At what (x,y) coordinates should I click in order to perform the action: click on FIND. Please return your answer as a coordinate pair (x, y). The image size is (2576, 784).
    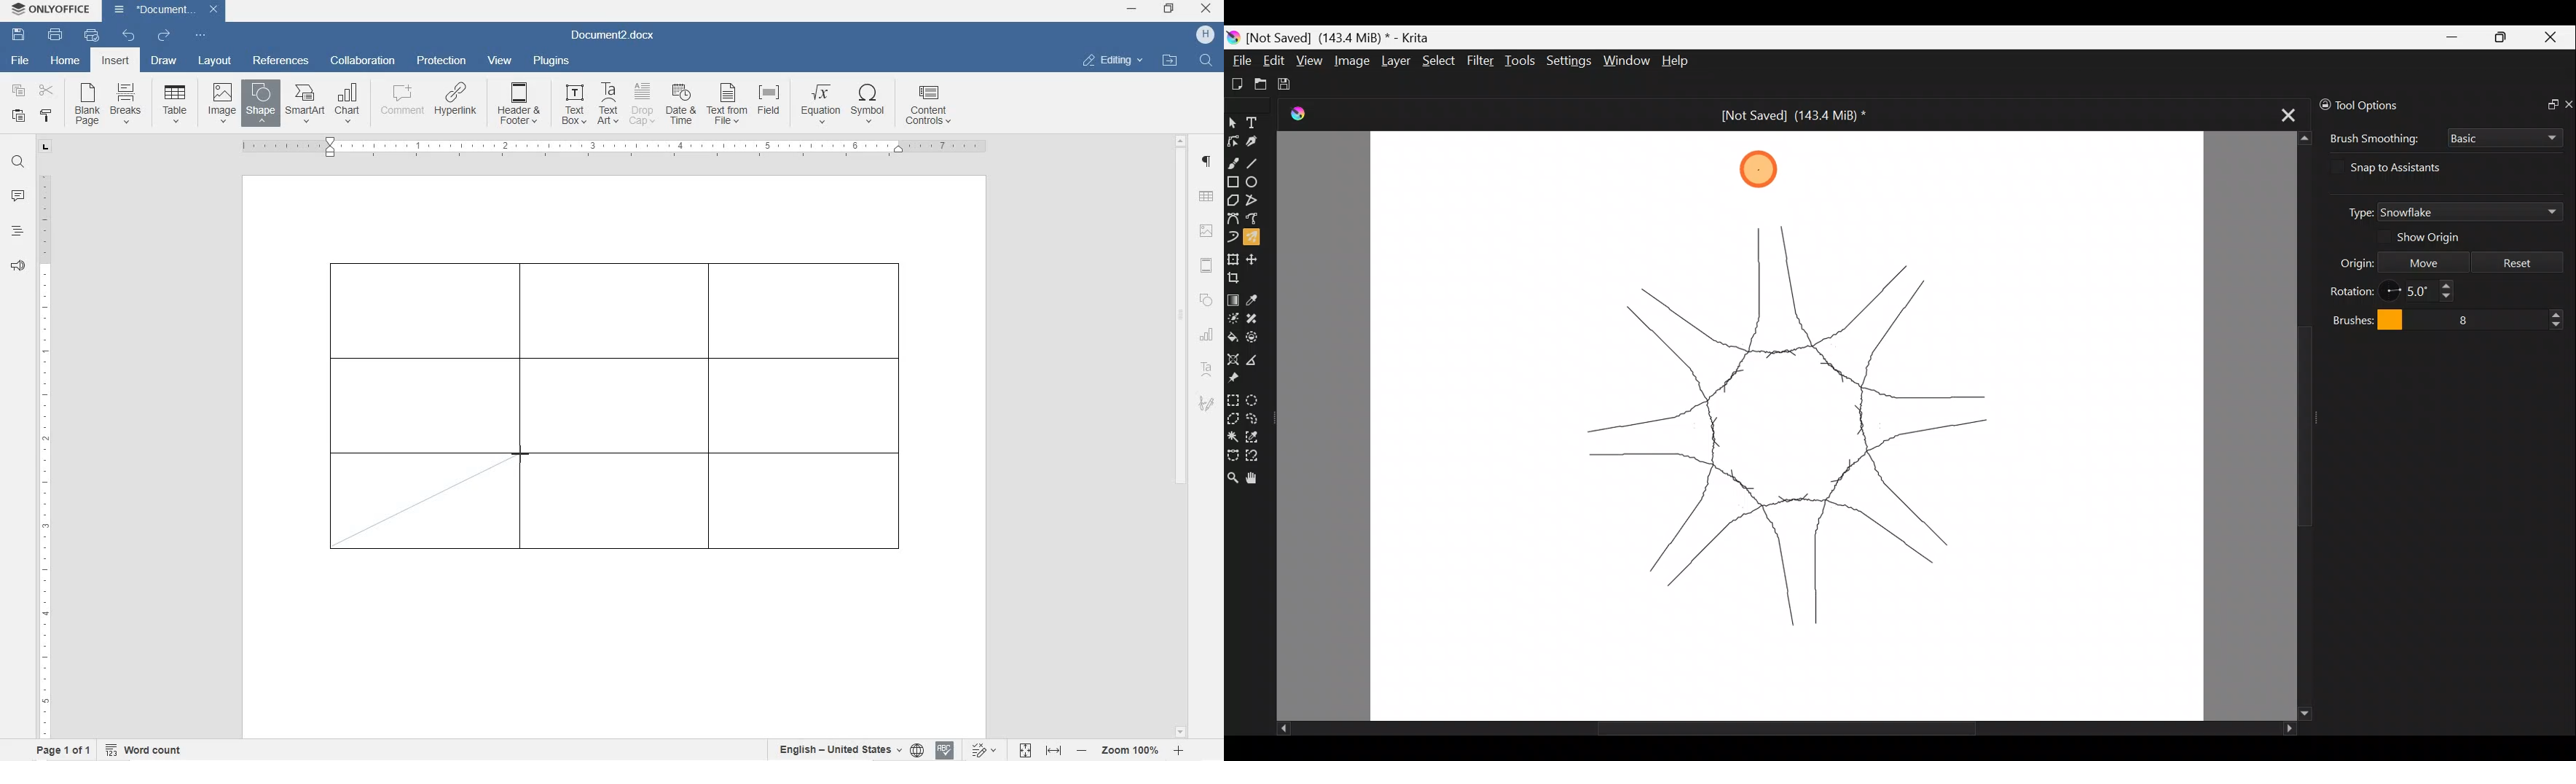
    Looking at the image, I should click on (1207, 60).